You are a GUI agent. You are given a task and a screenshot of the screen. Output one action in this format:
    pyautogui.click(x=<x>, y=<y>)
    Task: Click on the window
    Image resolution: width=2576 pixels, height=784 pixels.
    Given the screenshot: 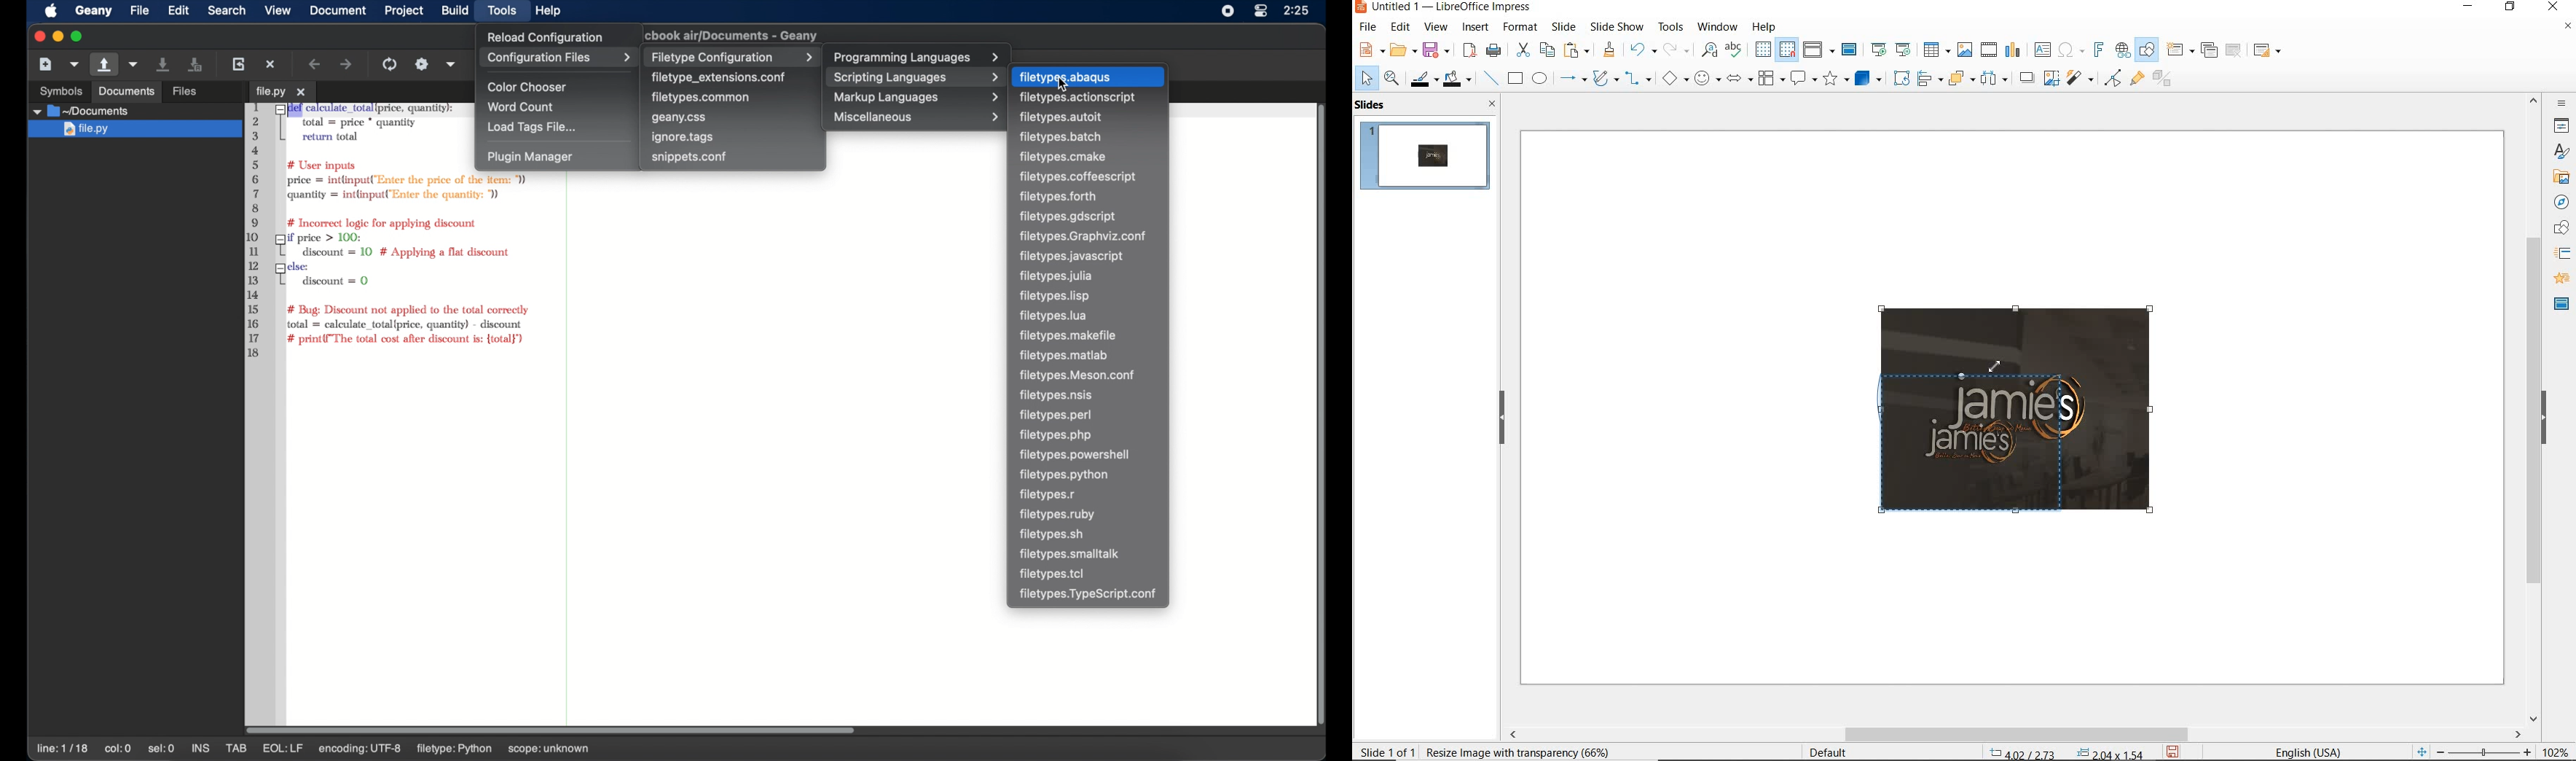 What is the action you would take?
    pyautogui.click(x=1717, y=26)
    